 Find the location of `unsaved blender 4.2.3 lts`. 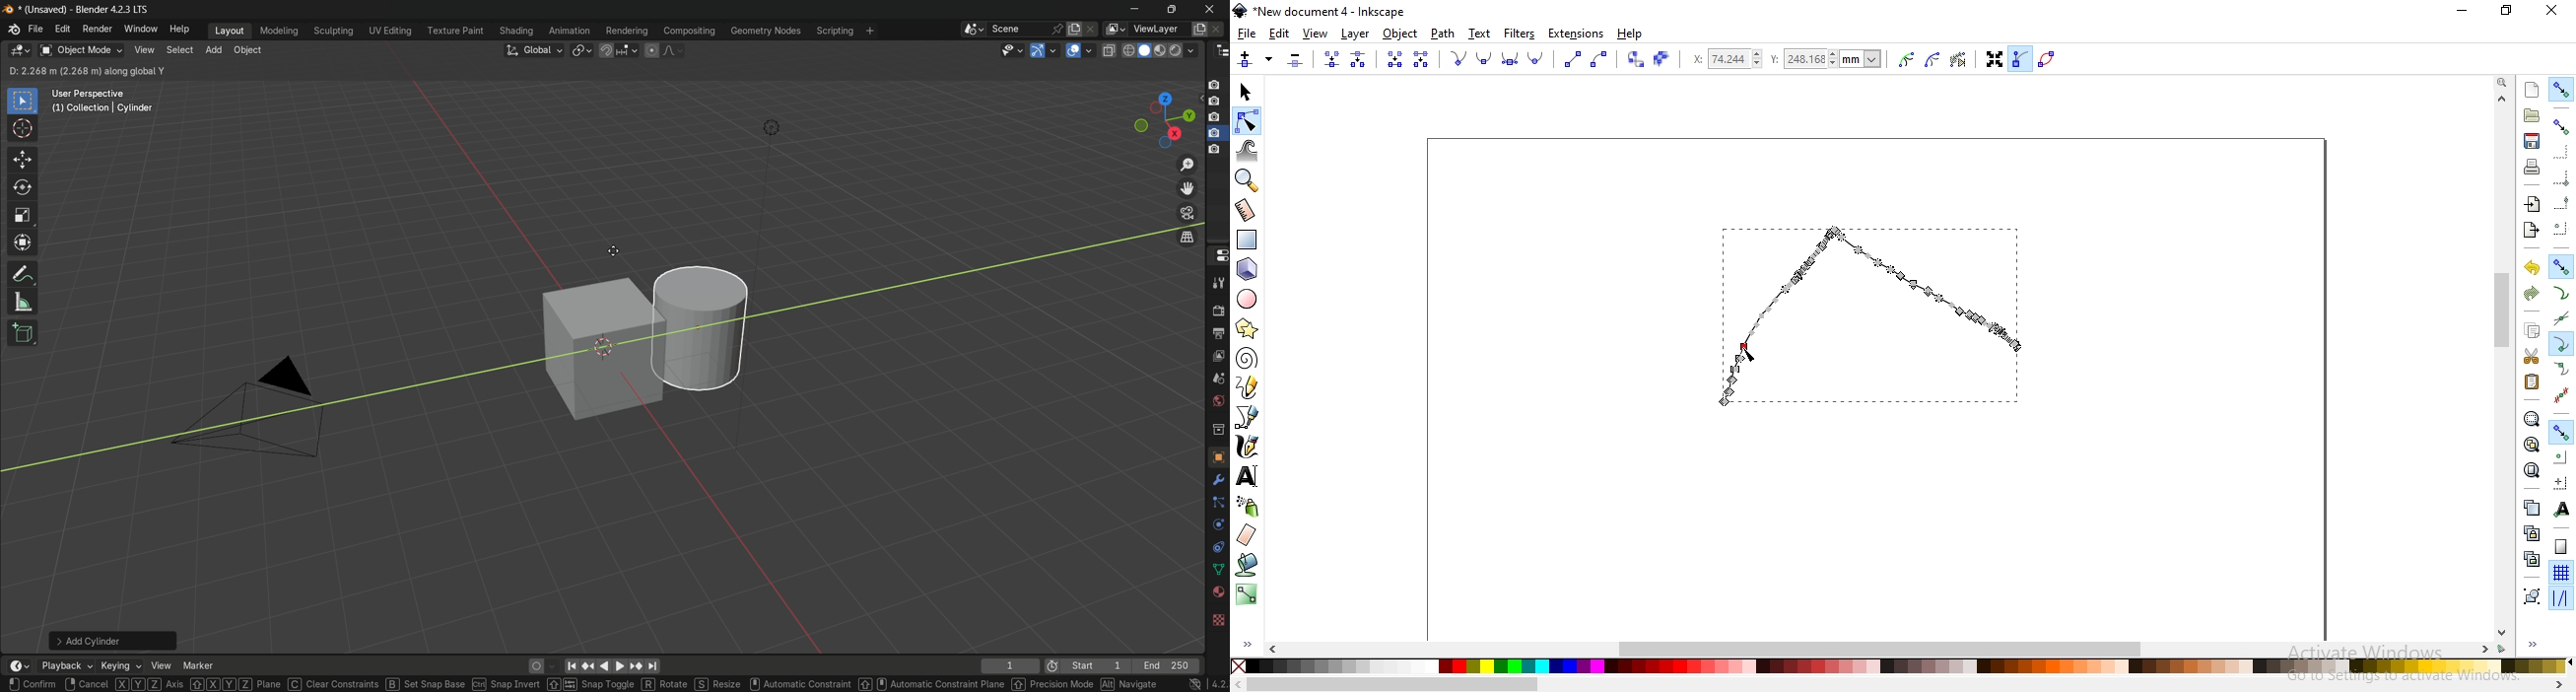

unsaved blender 4.2.3 lts is located at coordinates (88, 8).